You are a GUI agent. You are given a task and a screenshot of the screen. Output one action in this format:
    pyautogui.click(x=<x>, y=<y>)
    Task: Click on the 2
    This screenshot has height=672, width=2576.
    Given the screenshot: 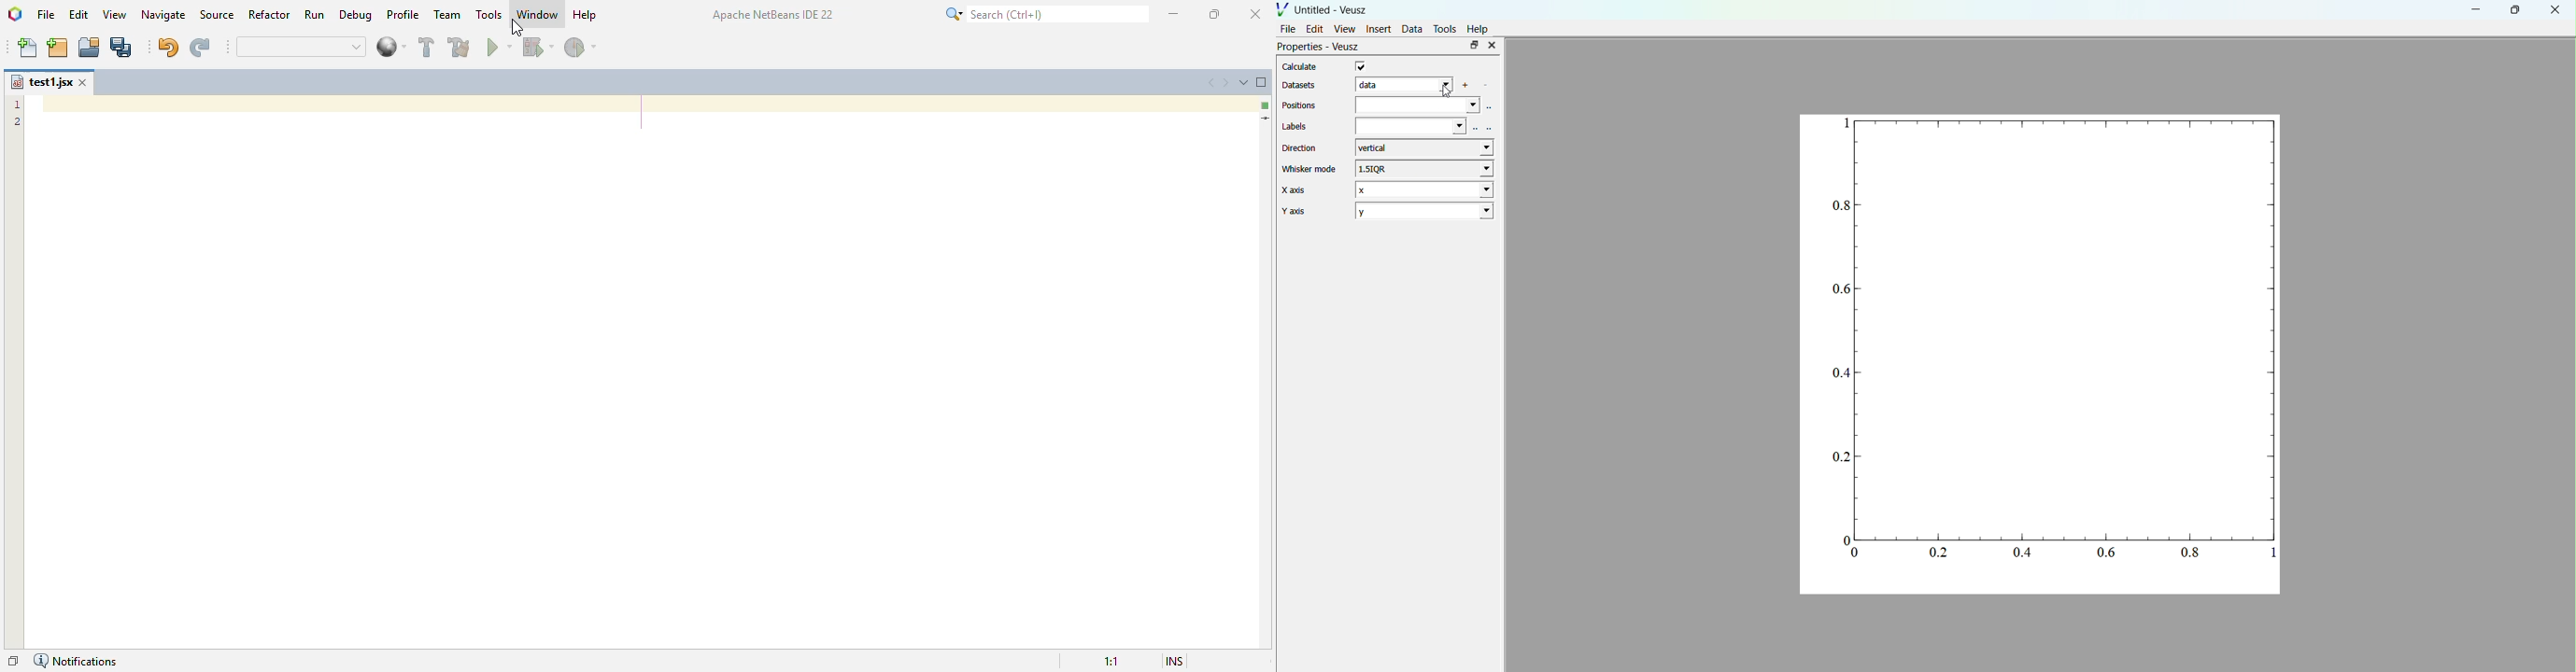 What is the action you would take?
    pyautogui.click(x=19, y=122)
    